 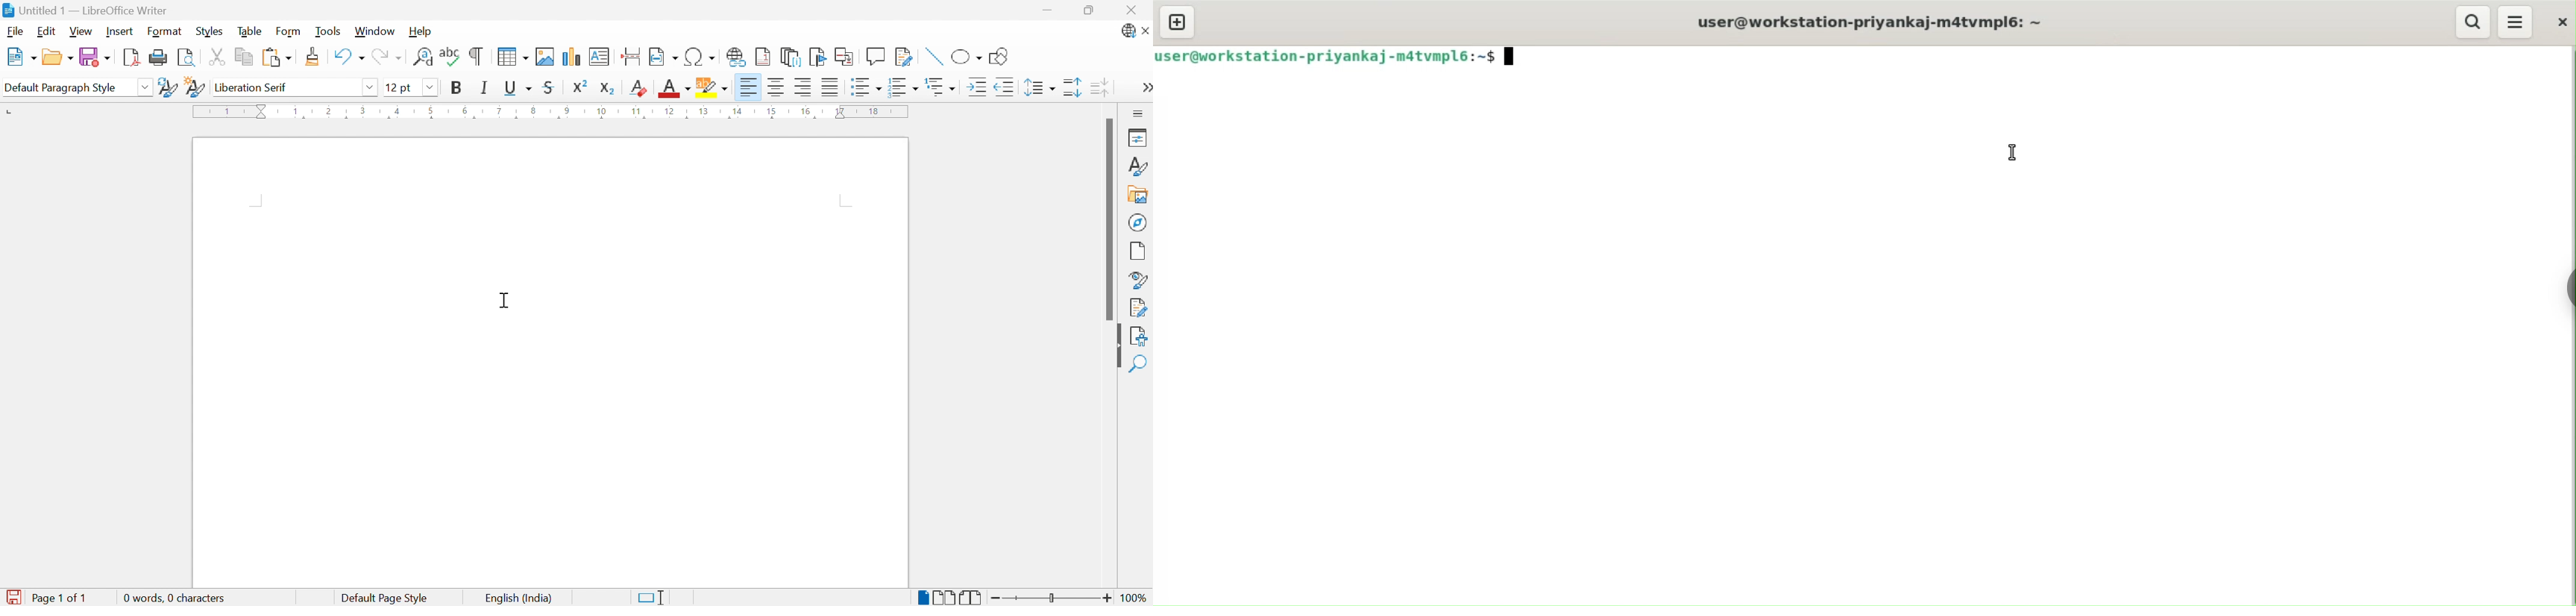 I want to click on Manage check, so click(x=1139, y=307).